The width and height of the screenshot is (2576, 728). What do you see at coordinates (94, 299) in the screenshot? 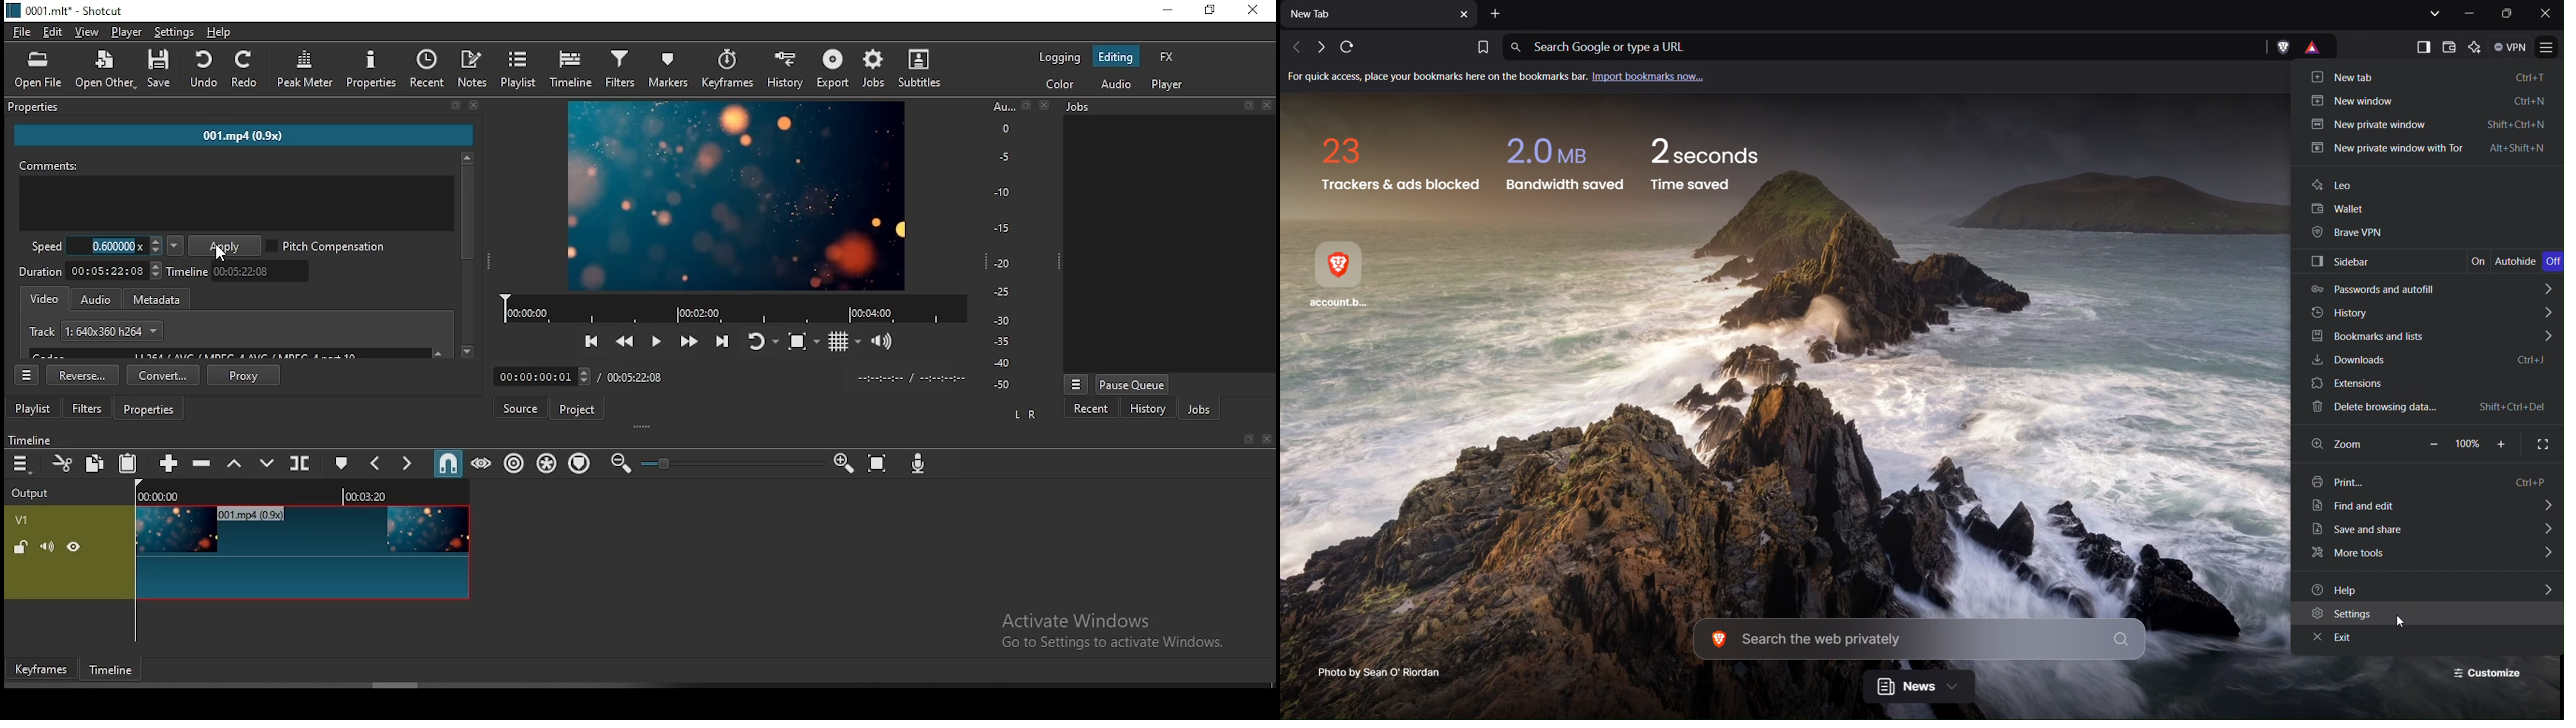
I see `audio` at bounding box center [94, 299].